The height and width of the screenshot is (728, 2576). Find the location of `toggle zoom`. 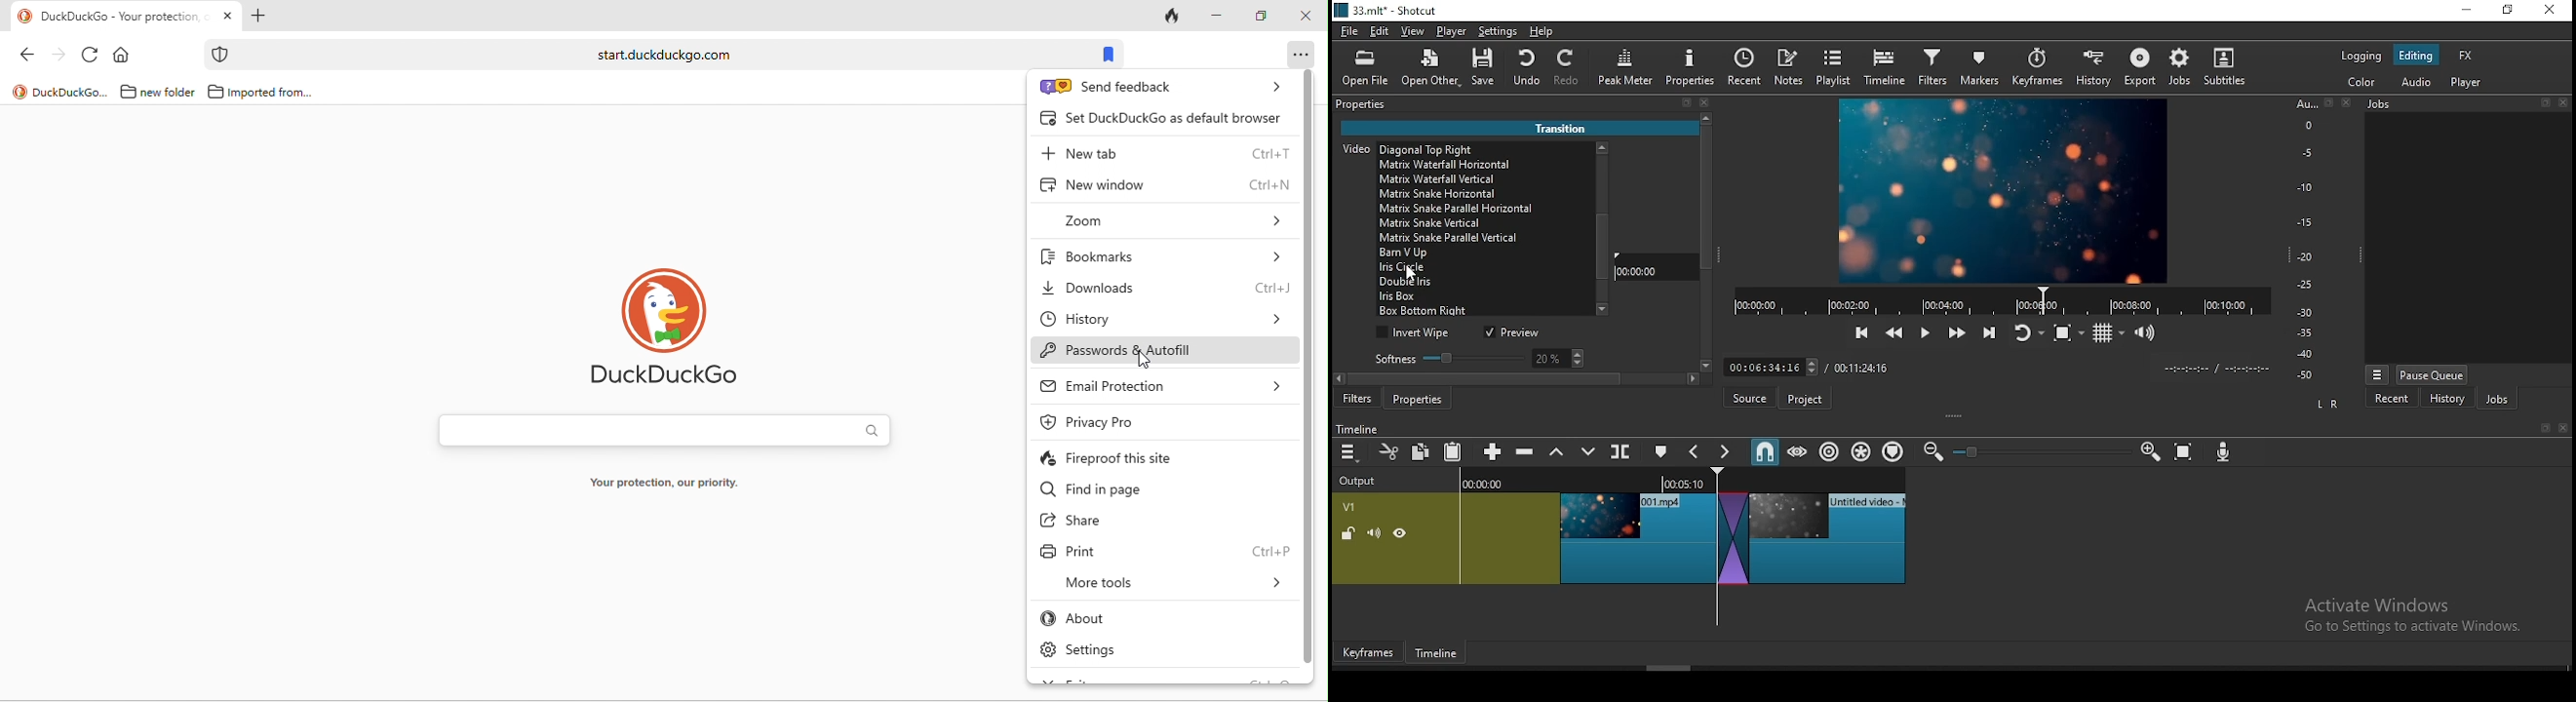

toggle zoom is located at coordinates (2068, 332).